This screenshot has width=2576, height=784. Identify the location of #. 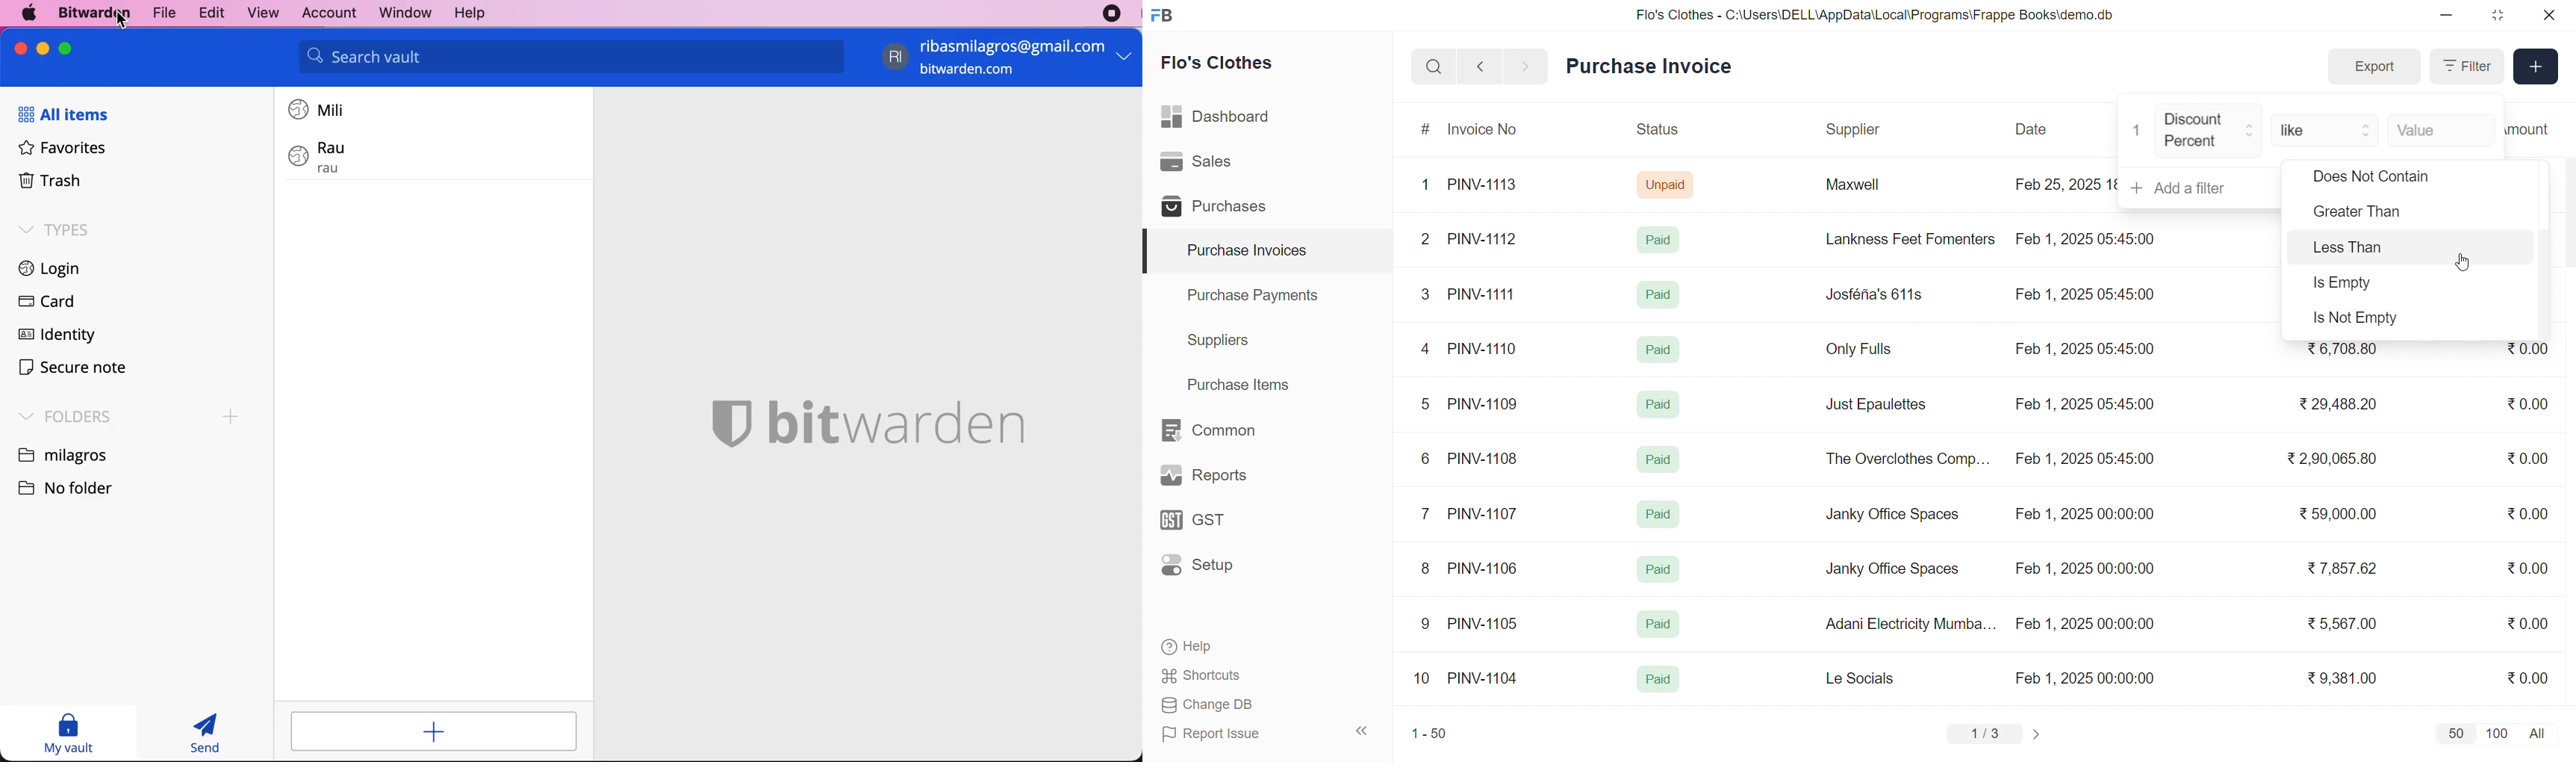
(1426, 131).